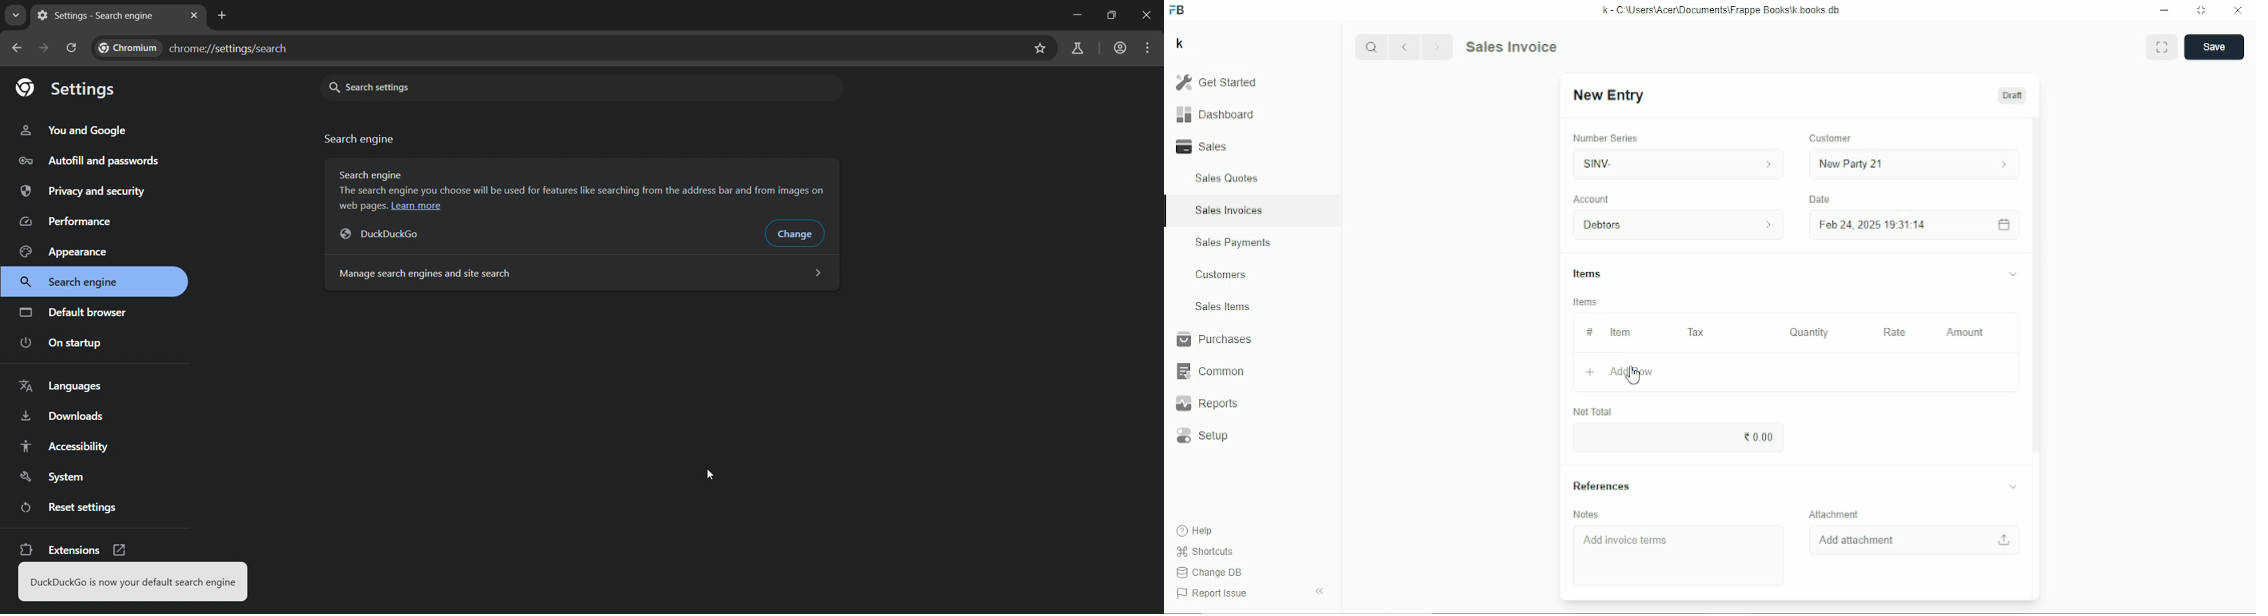 This screenshot has width=2268, height=616. What do you see at coordinates (1675, 164) in the screenshot?
I see `SINV` at bounding box center [1675, 164].